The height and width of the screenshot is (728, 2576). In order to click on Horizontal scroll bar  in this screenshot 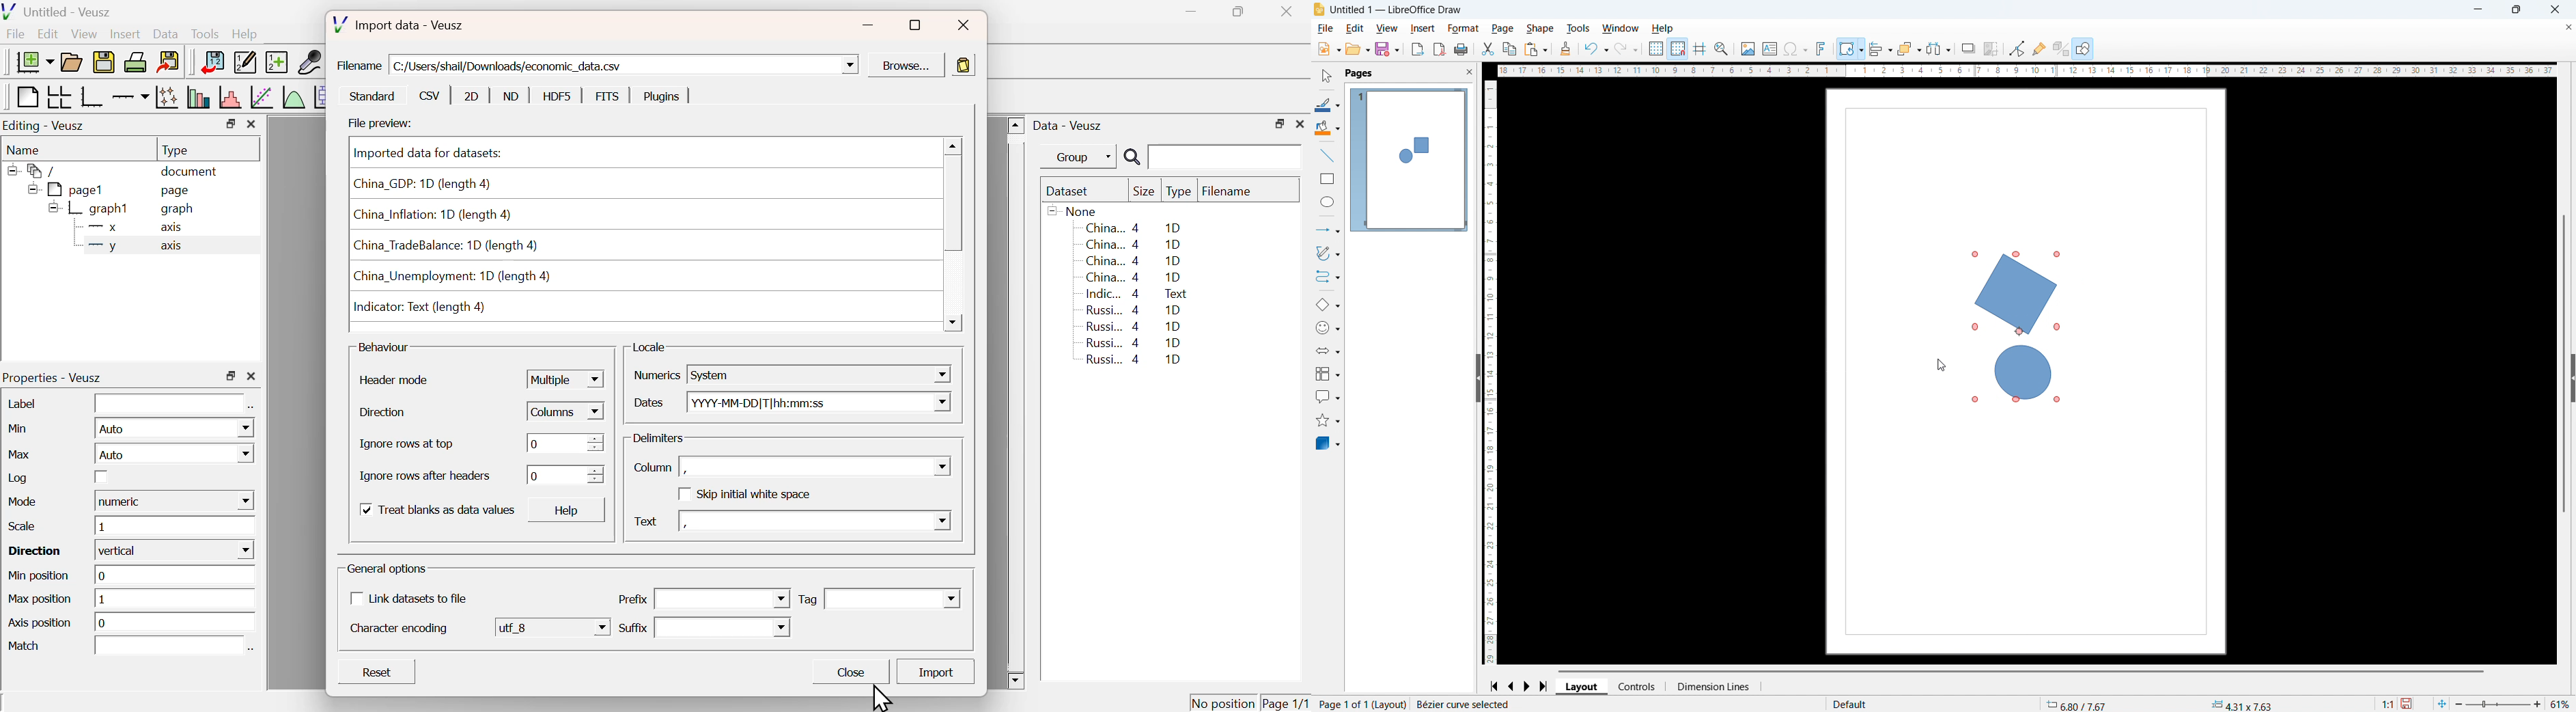, I will do `click(2022, 671)`.